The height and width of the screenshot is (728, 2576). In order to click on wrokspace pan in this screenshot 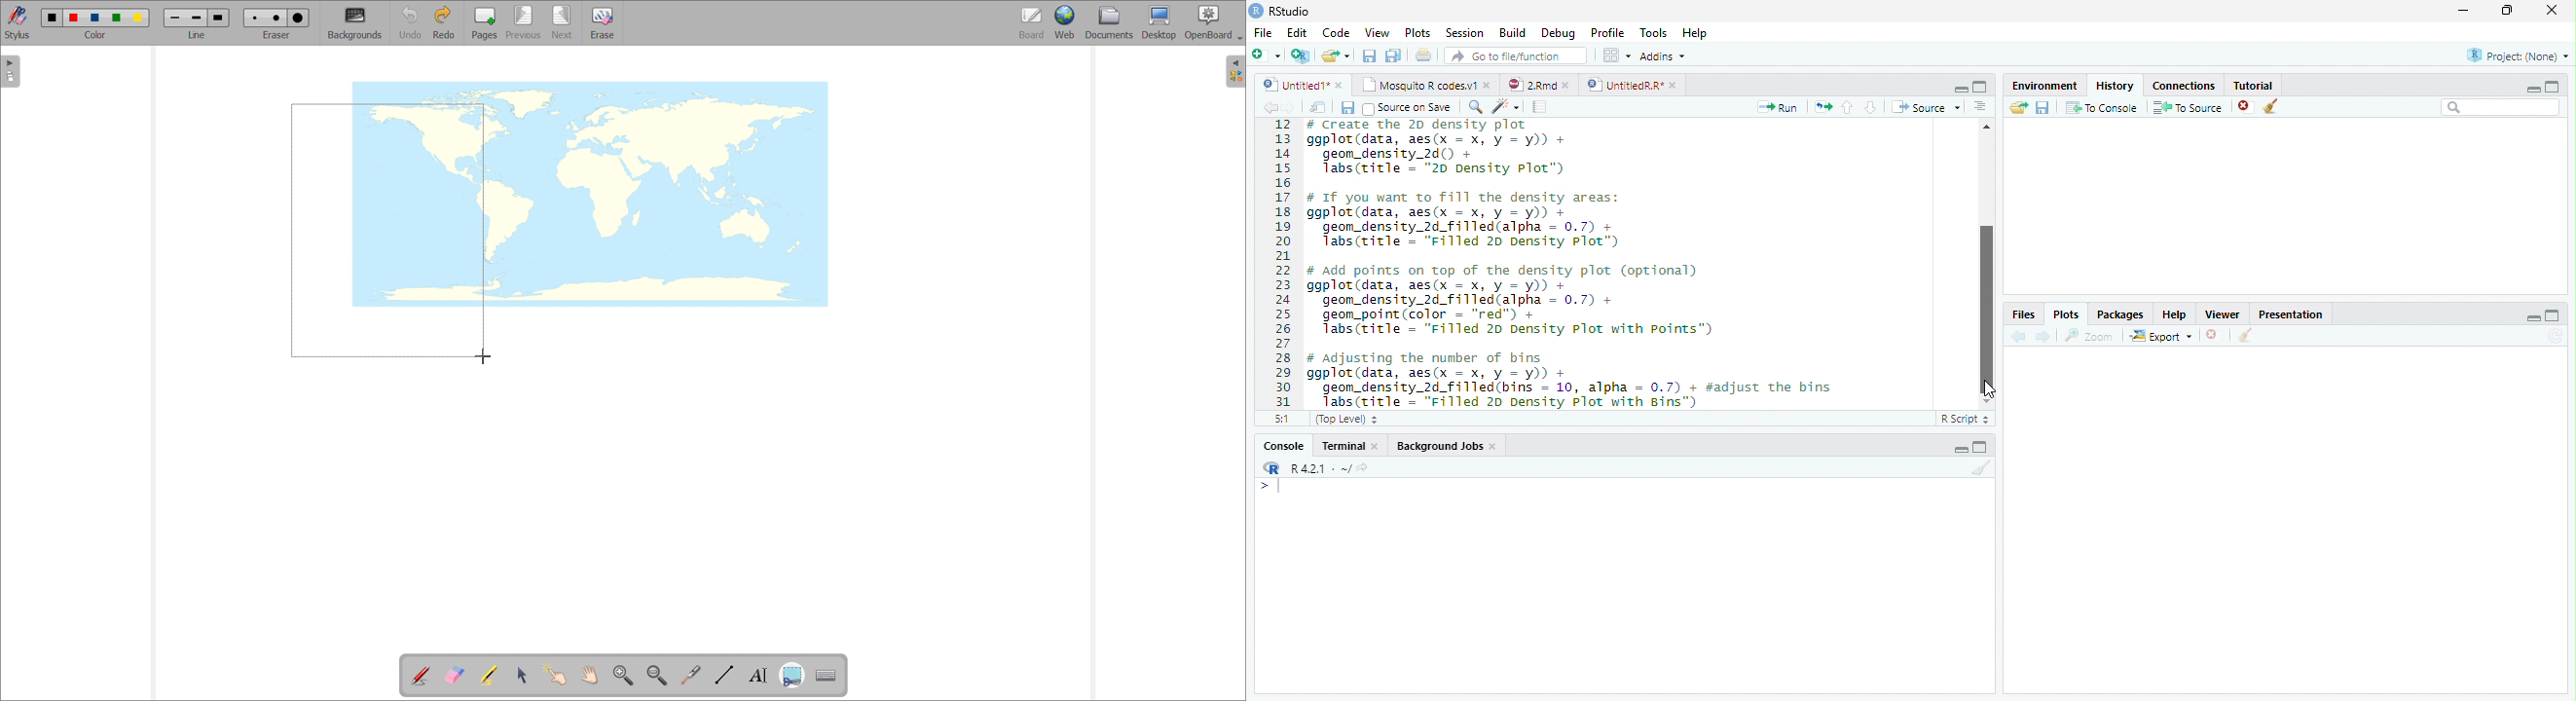, I will do `click(1615, 55)`.